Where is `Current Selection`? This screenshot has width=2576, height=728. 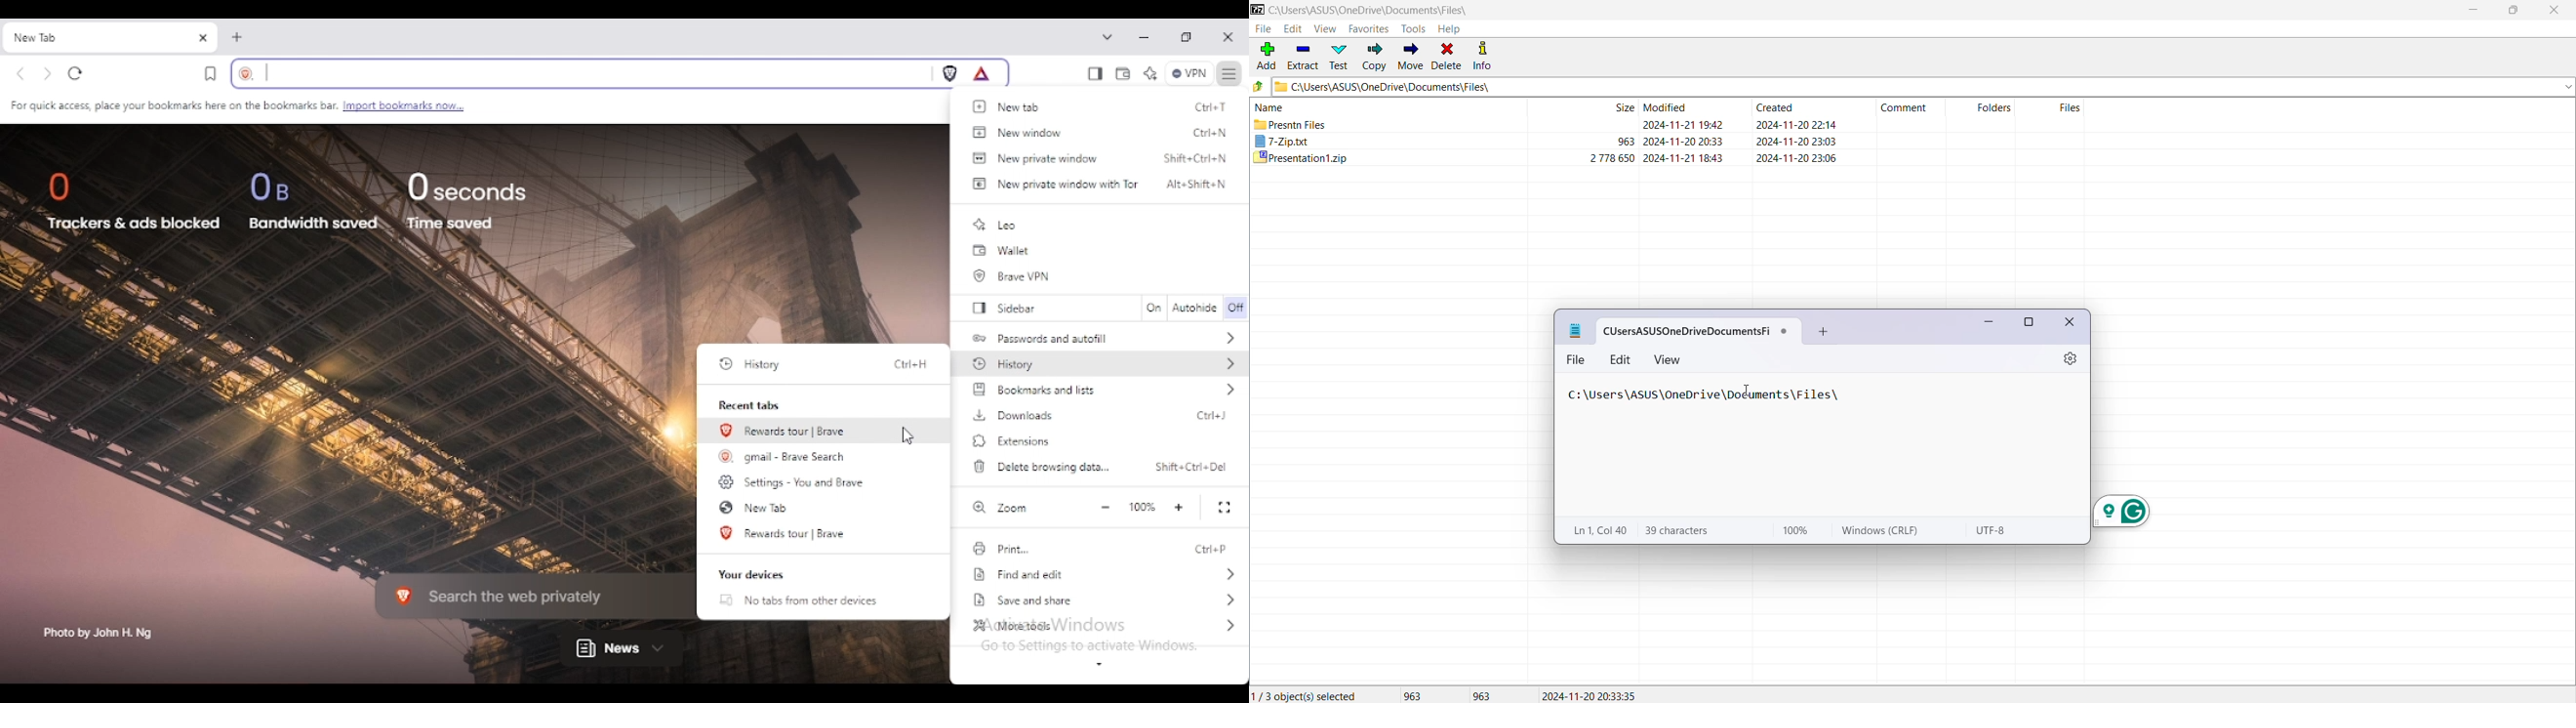
Current Selection is located at coordinates (1306, 695).